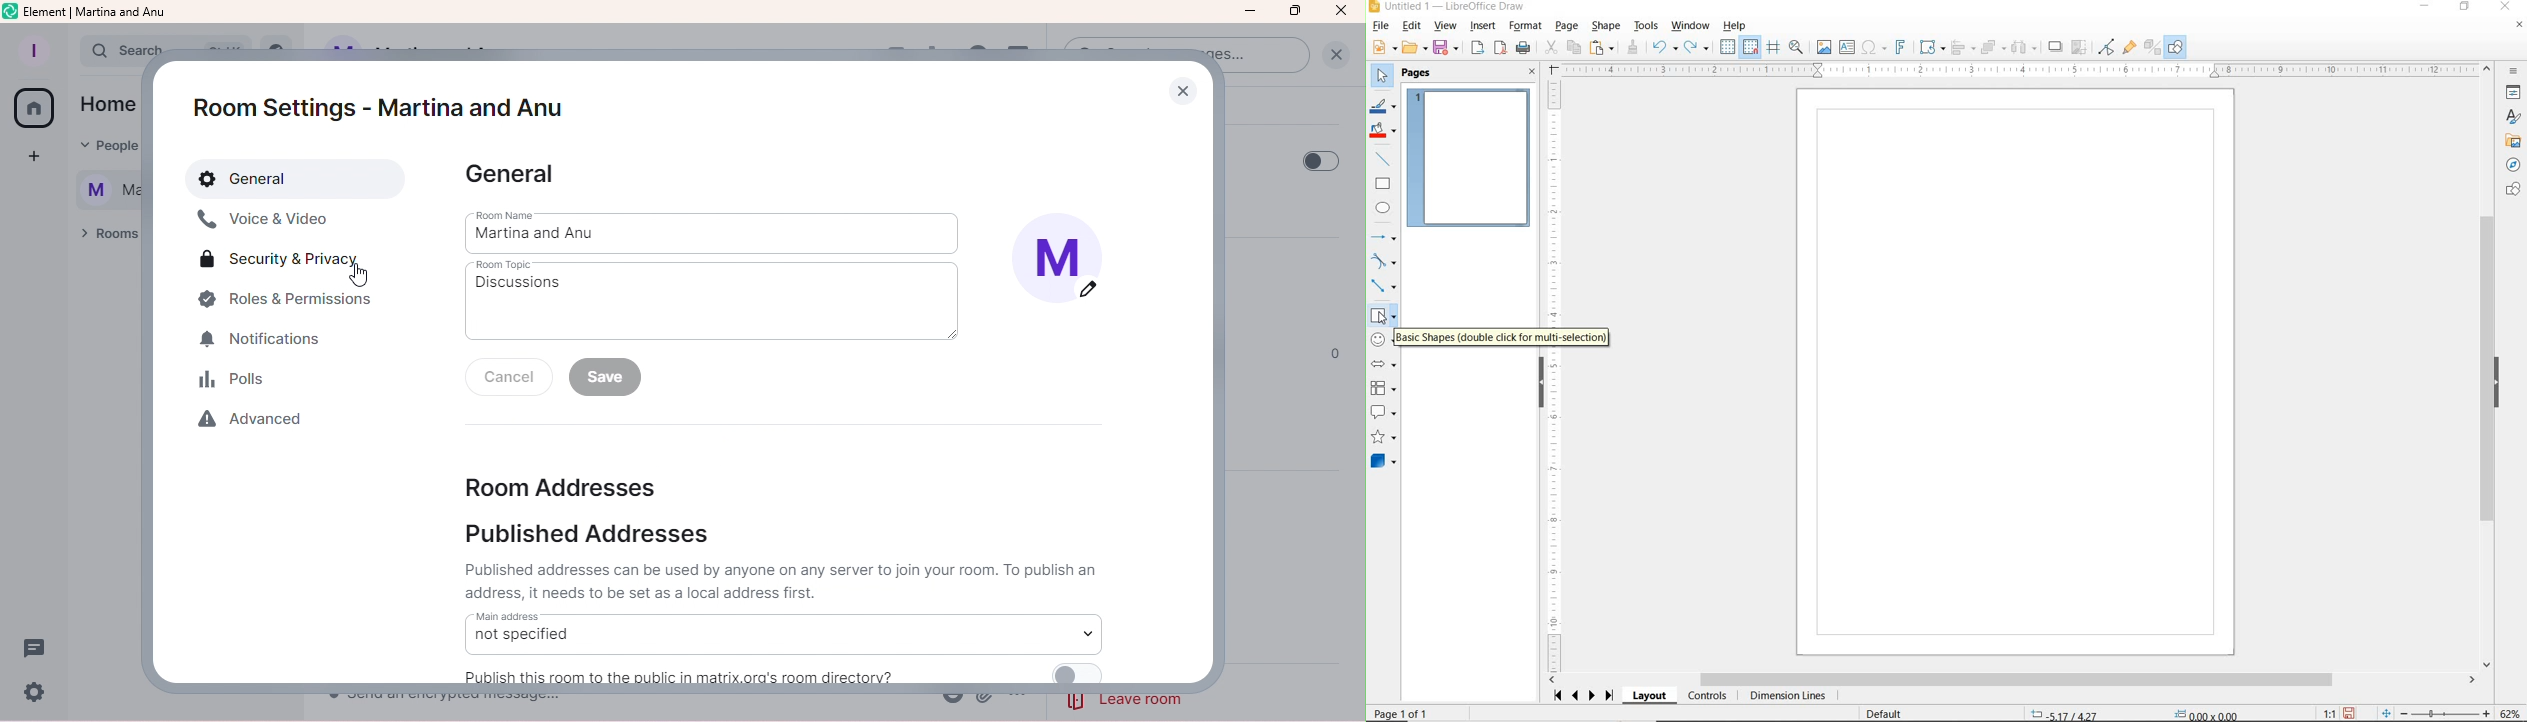 The image size is (2548, 728). I want to click on Advanced, so click(256, 421).